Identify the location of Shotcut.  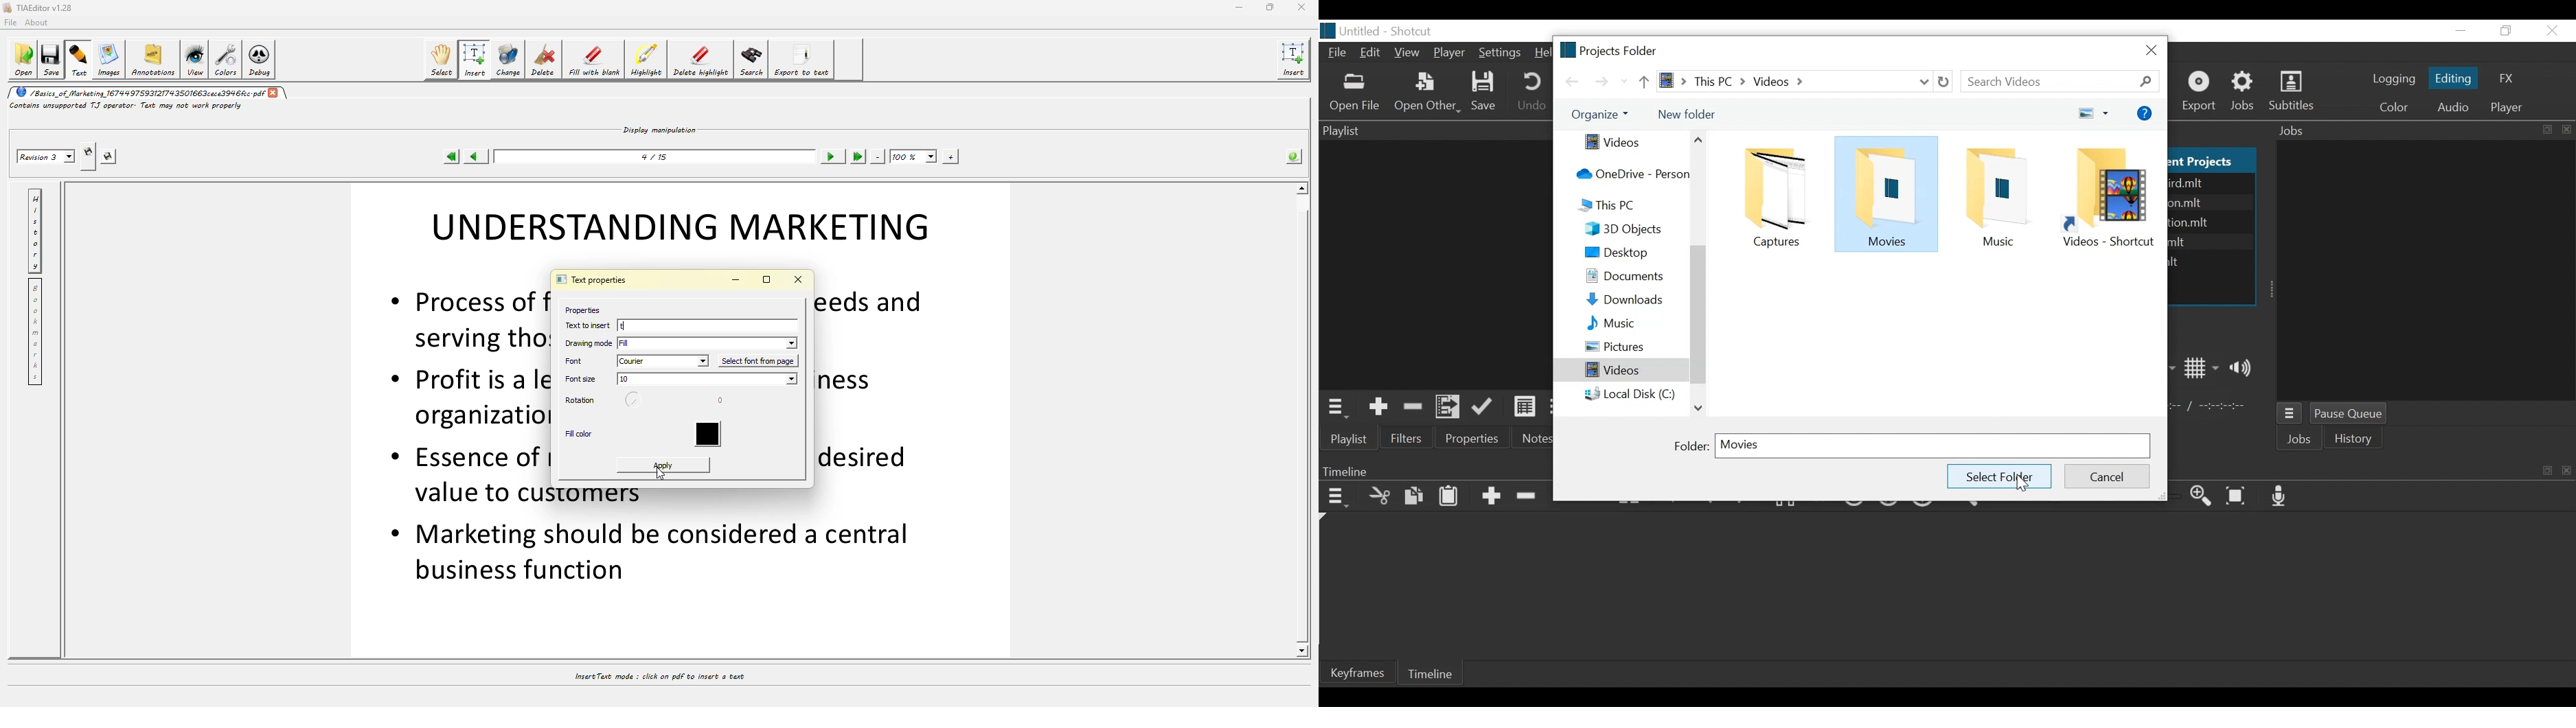
(1414, 30).